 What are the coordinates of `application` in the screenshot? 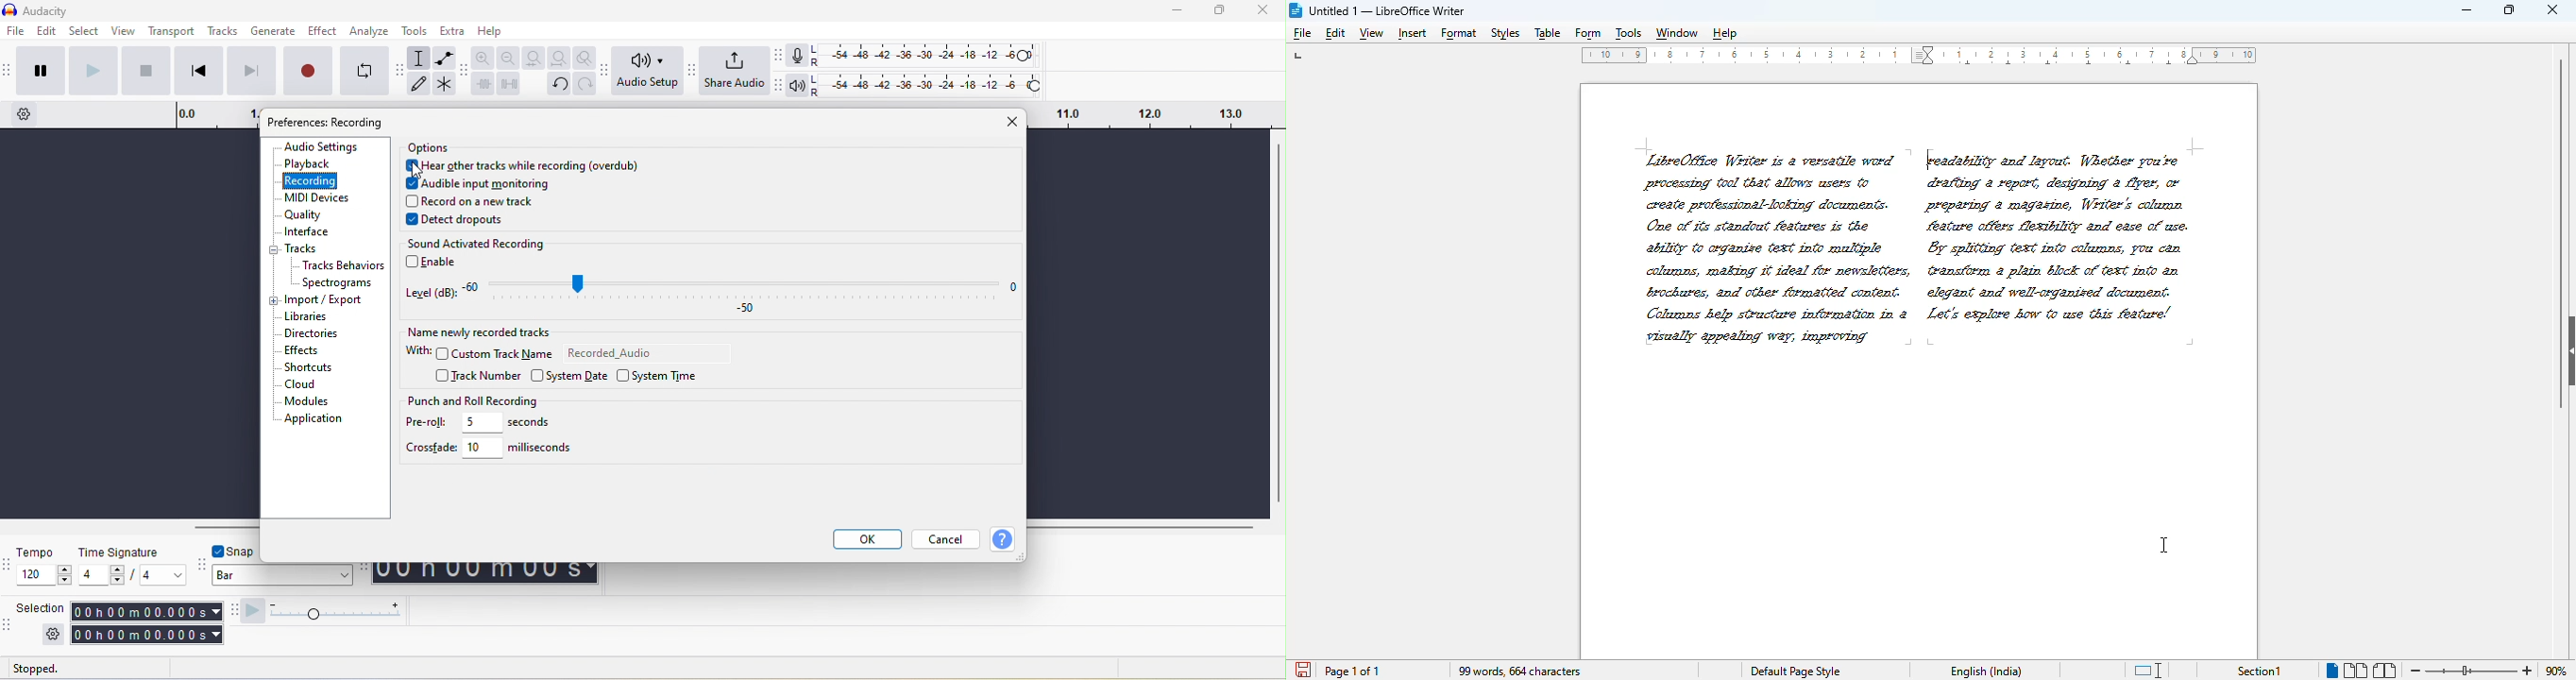 It's located at (315, 420).